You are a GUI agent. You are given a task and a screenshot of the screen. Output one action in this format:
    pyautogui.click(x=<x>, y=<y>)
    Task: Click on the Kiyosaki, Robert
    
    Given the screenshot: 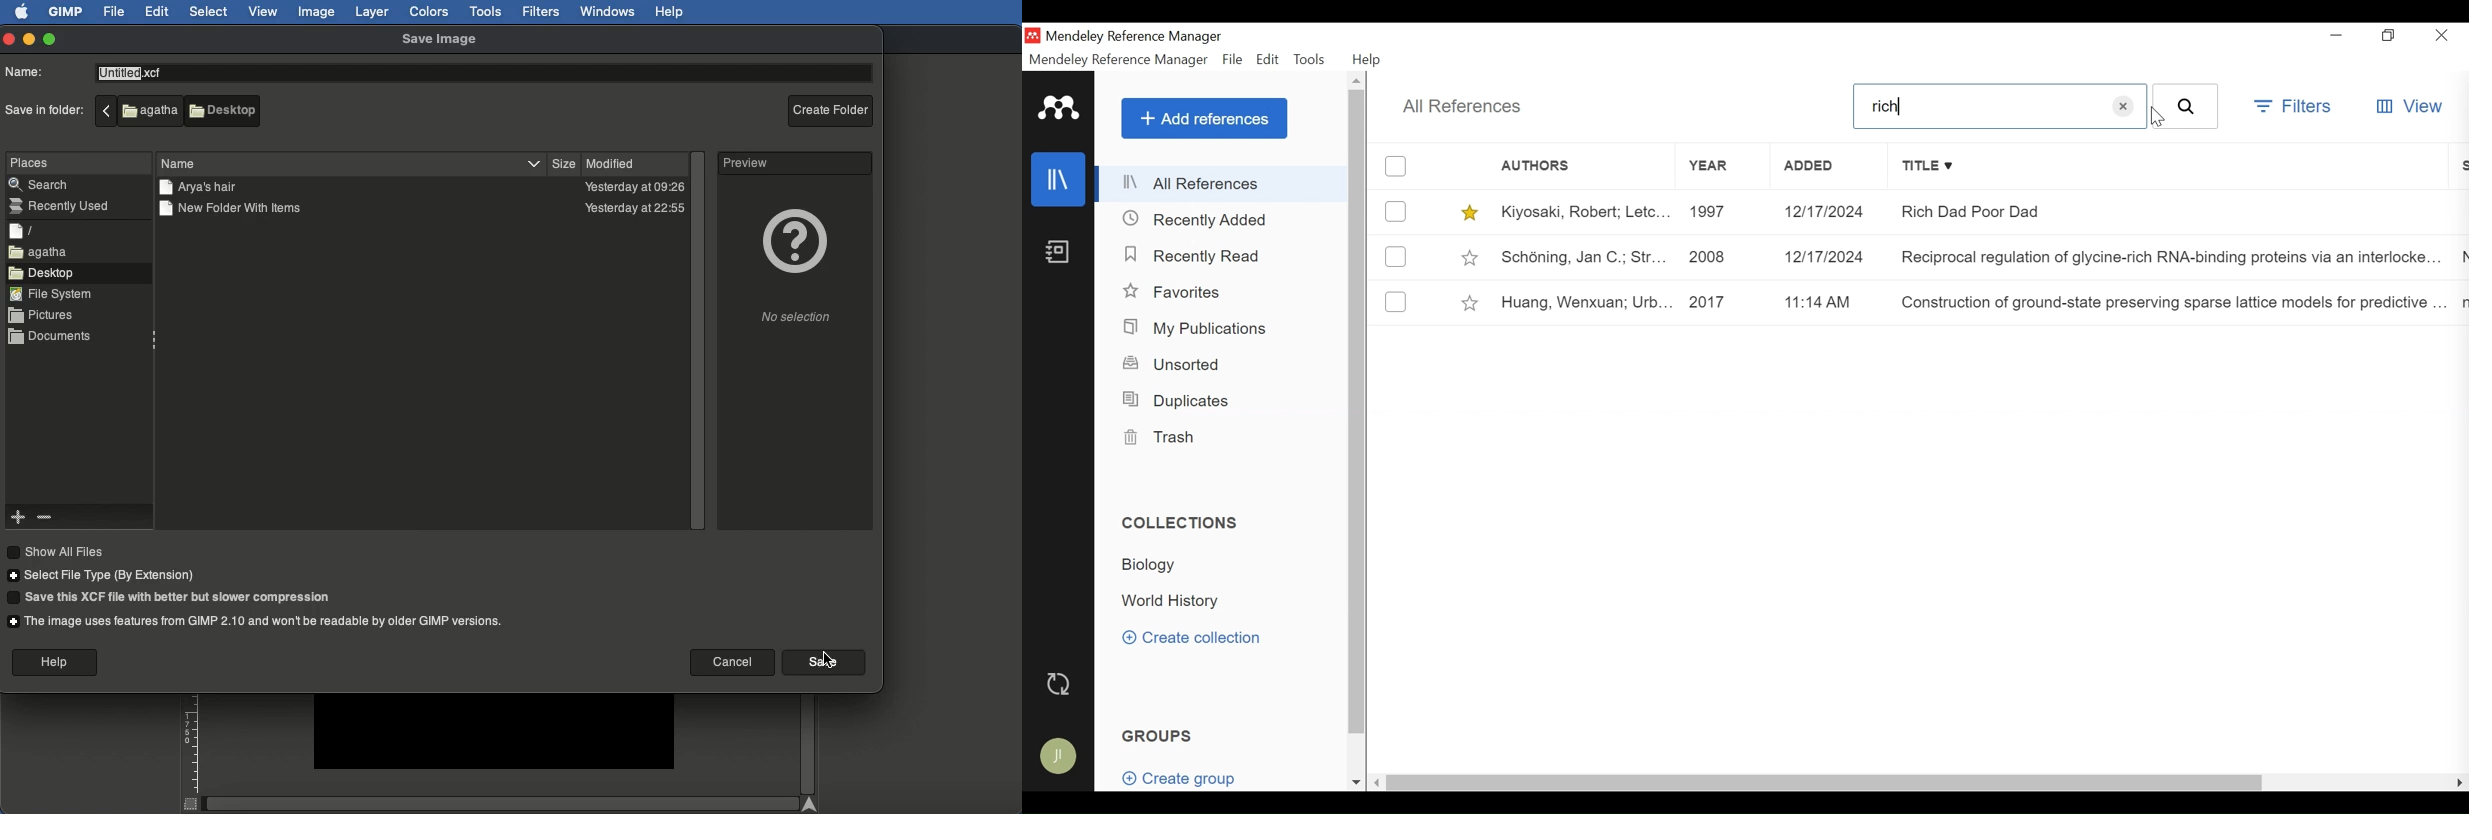 What is the action you would take?
    pyautogui.click(x=1582, y=211)
    